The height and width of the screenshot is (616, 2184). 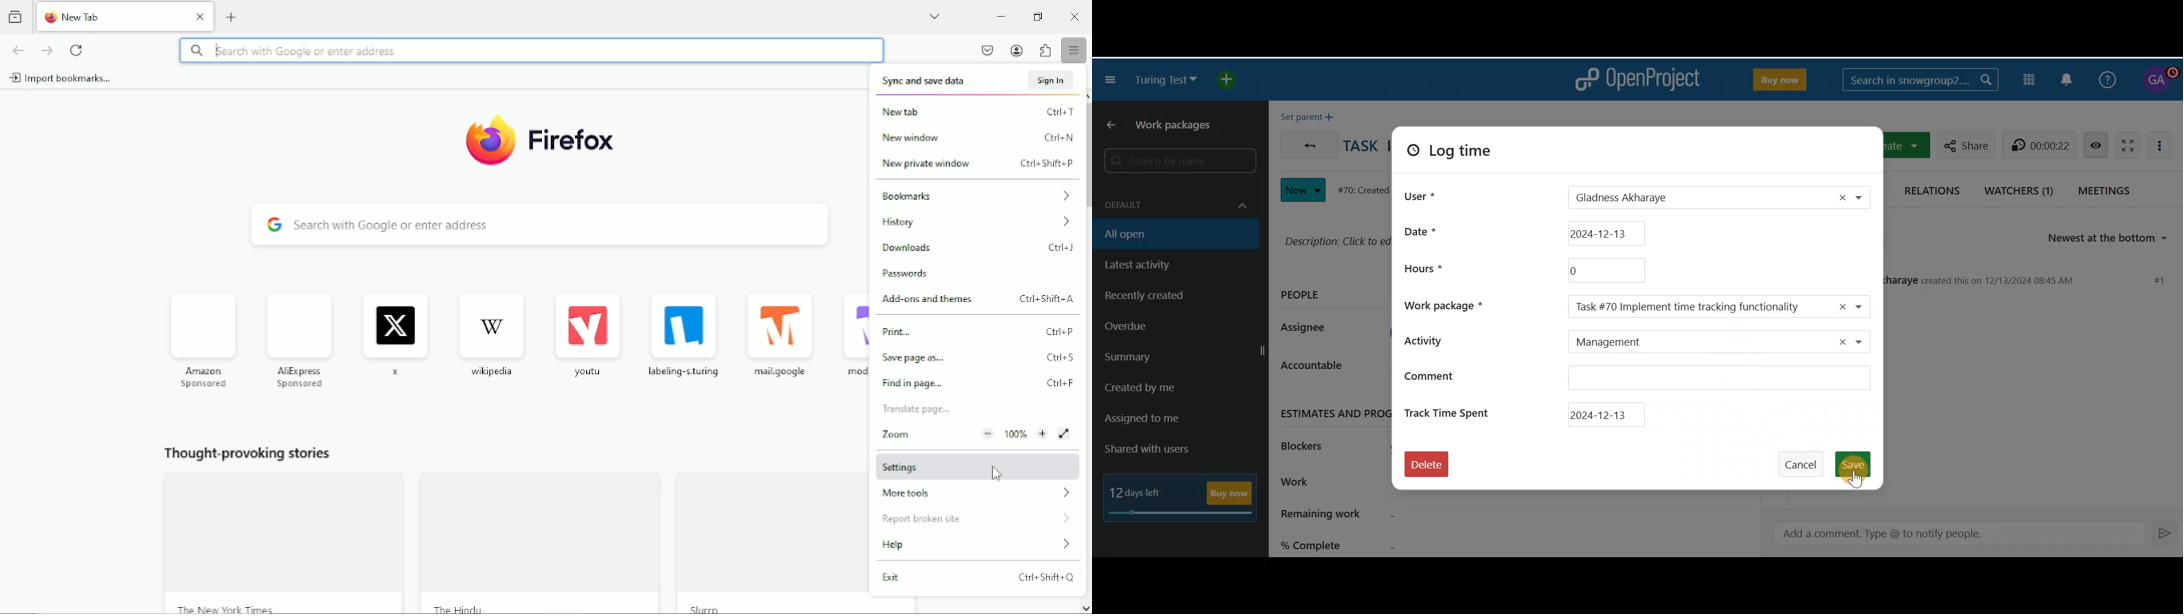 I want to click on Cancel, so click(x=1804, y=459).